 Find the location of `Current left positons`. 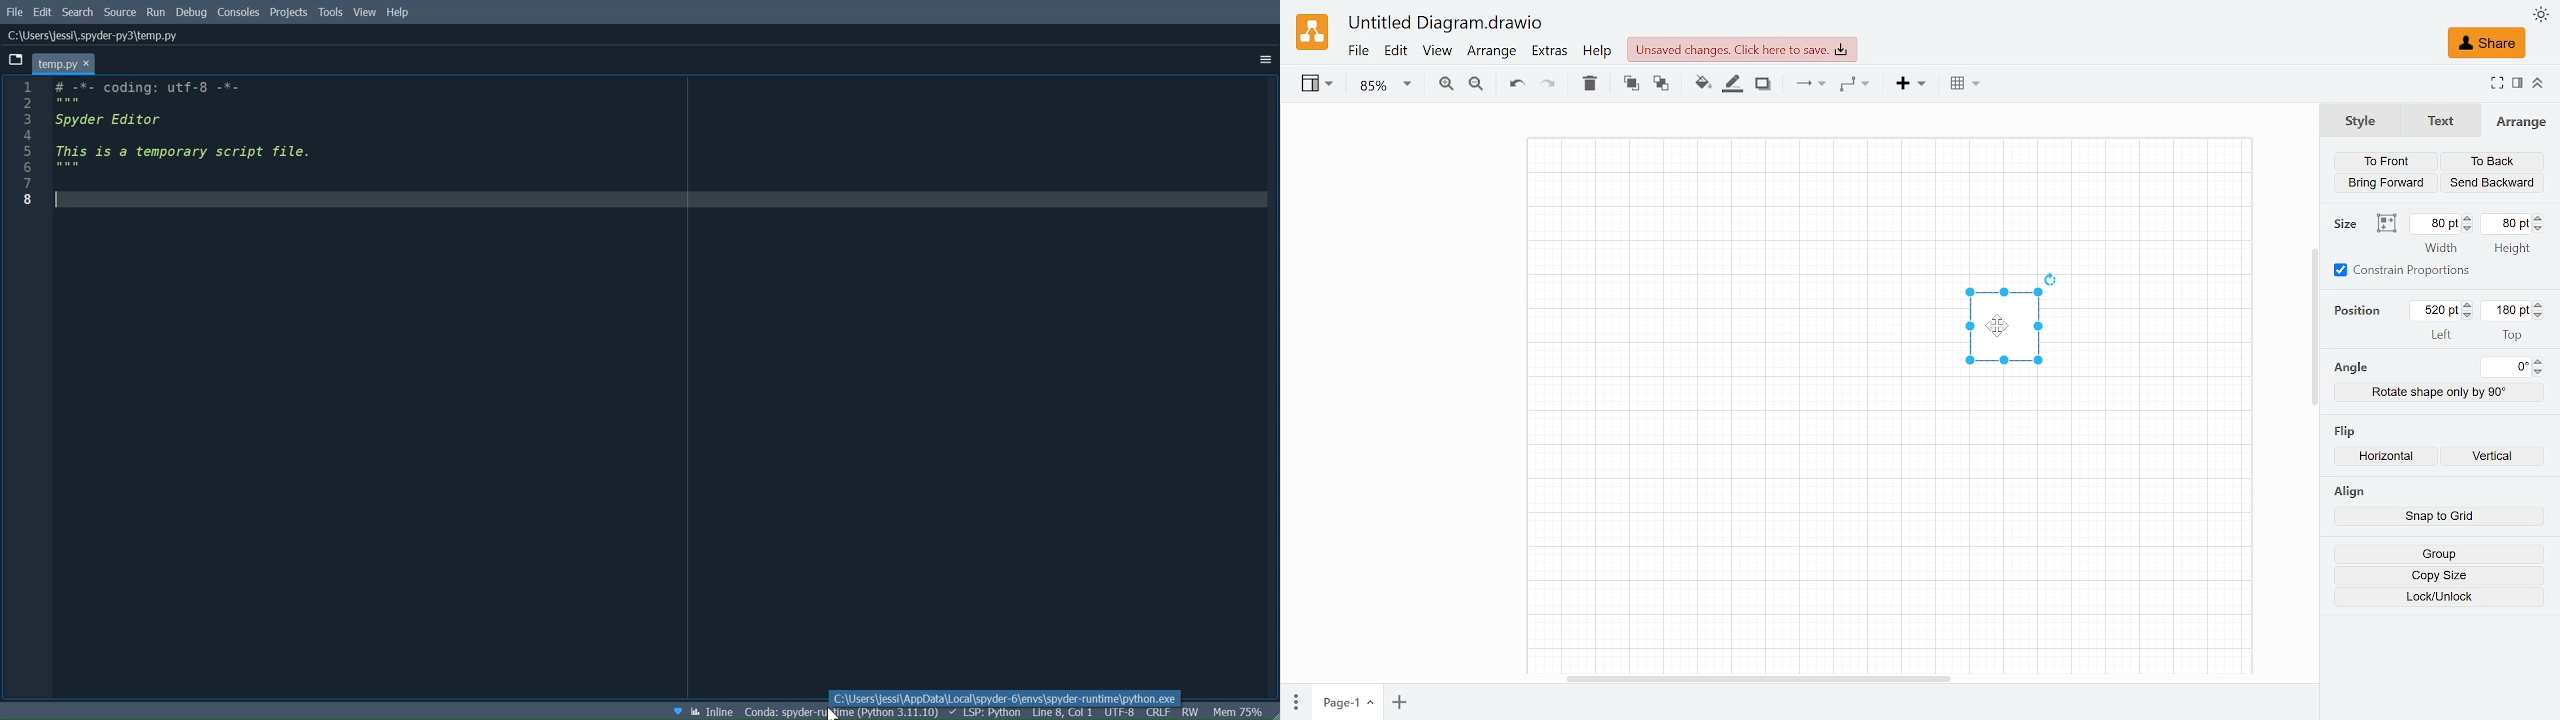

Current left positons is located at coordinates (2436, 311).